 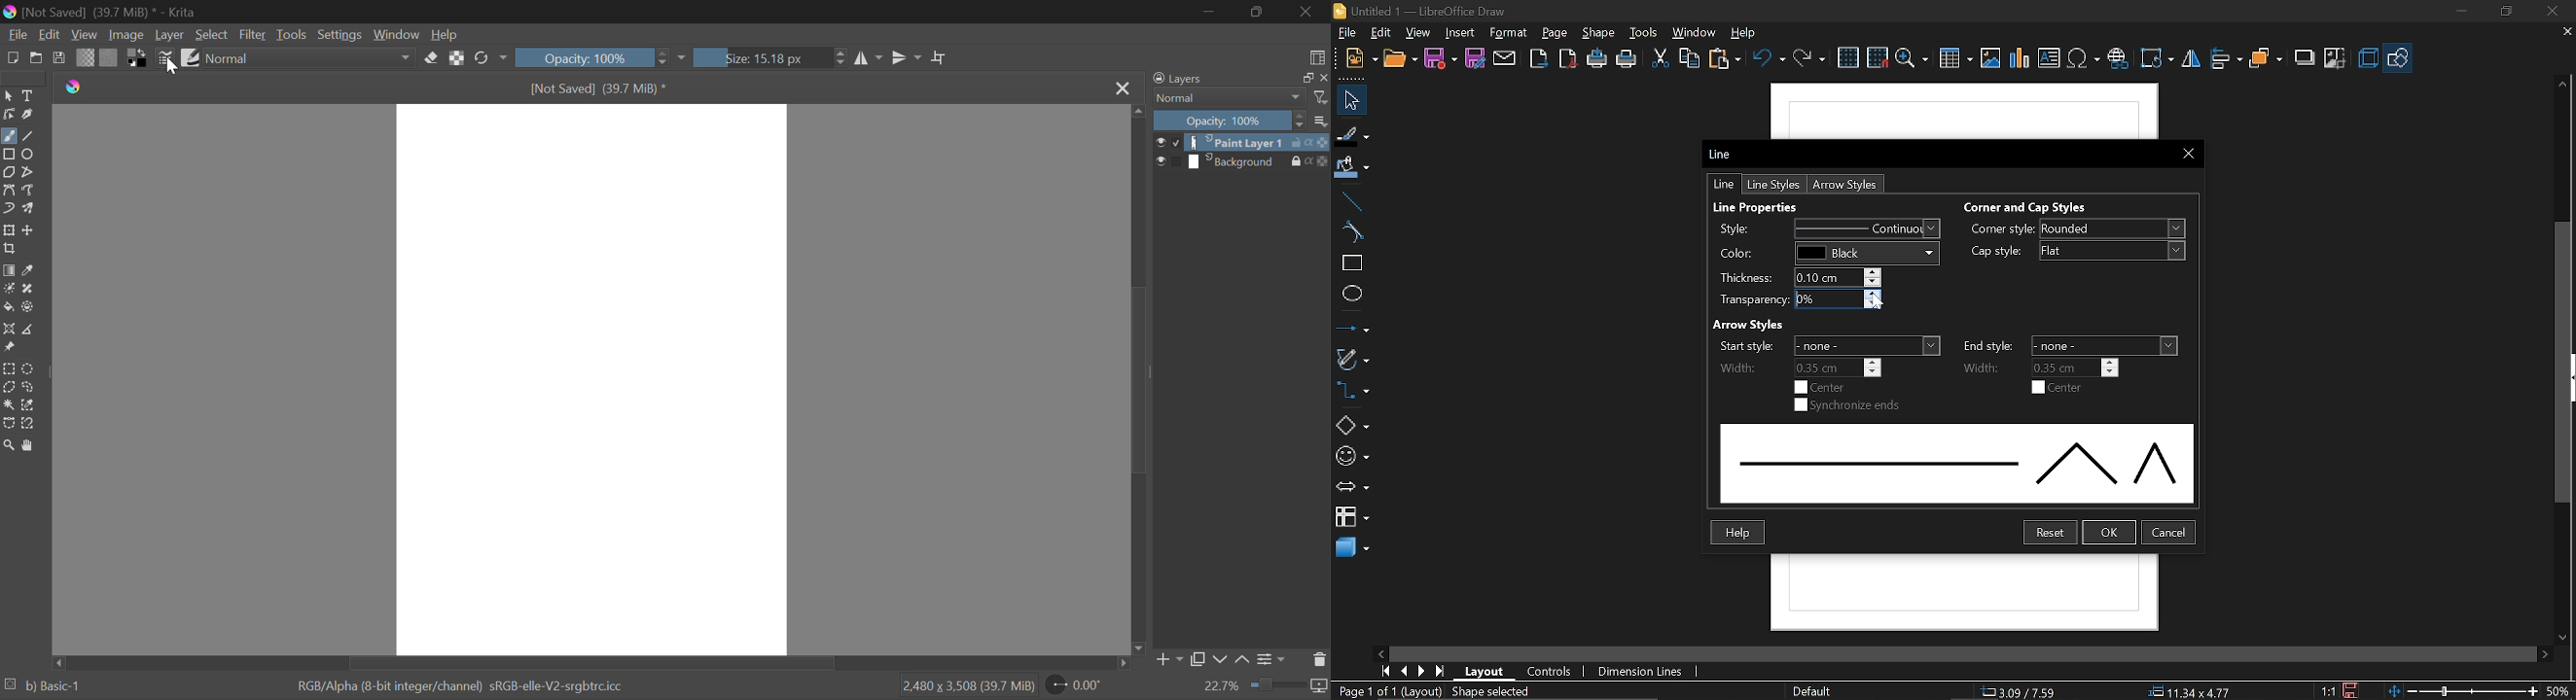 I want to click on copy, so click(x=1691, y=58).